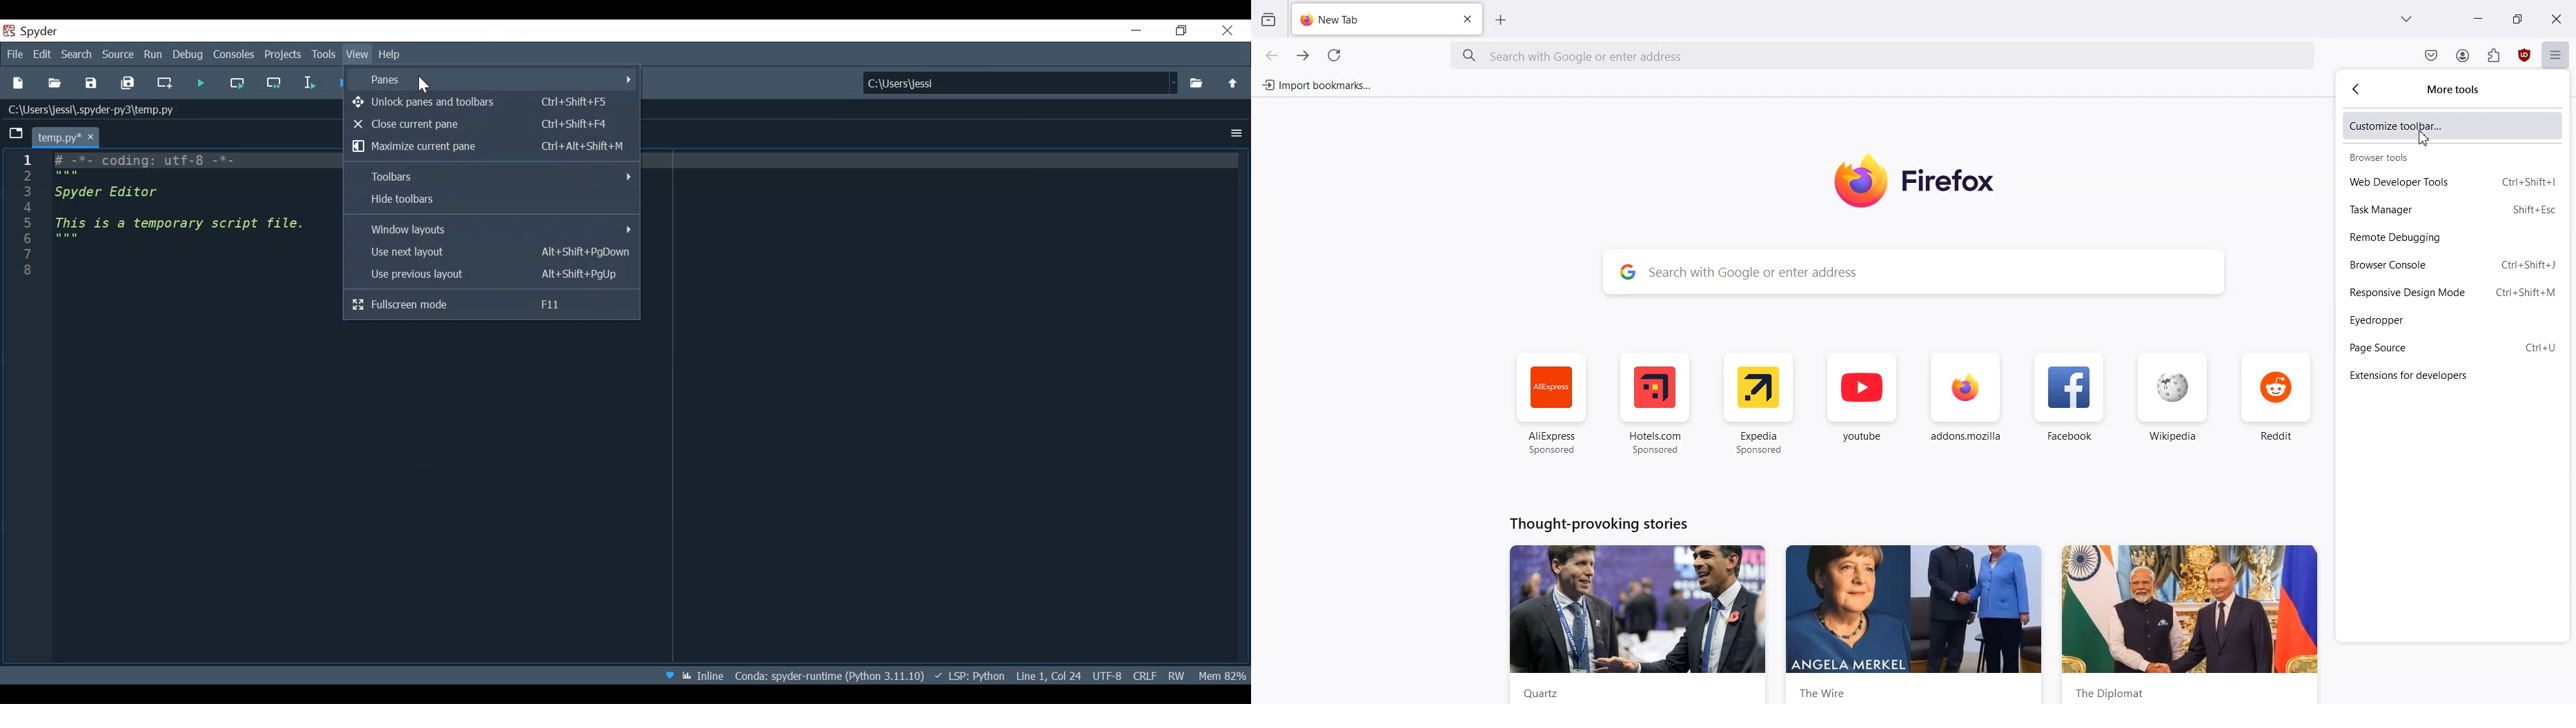 This screenshot has width=2576, height=728. What do you see at coordinates (483, 102) in the screenshot?
I see `Unlock Panes and Toolbars` at bounding box center [483, 102].